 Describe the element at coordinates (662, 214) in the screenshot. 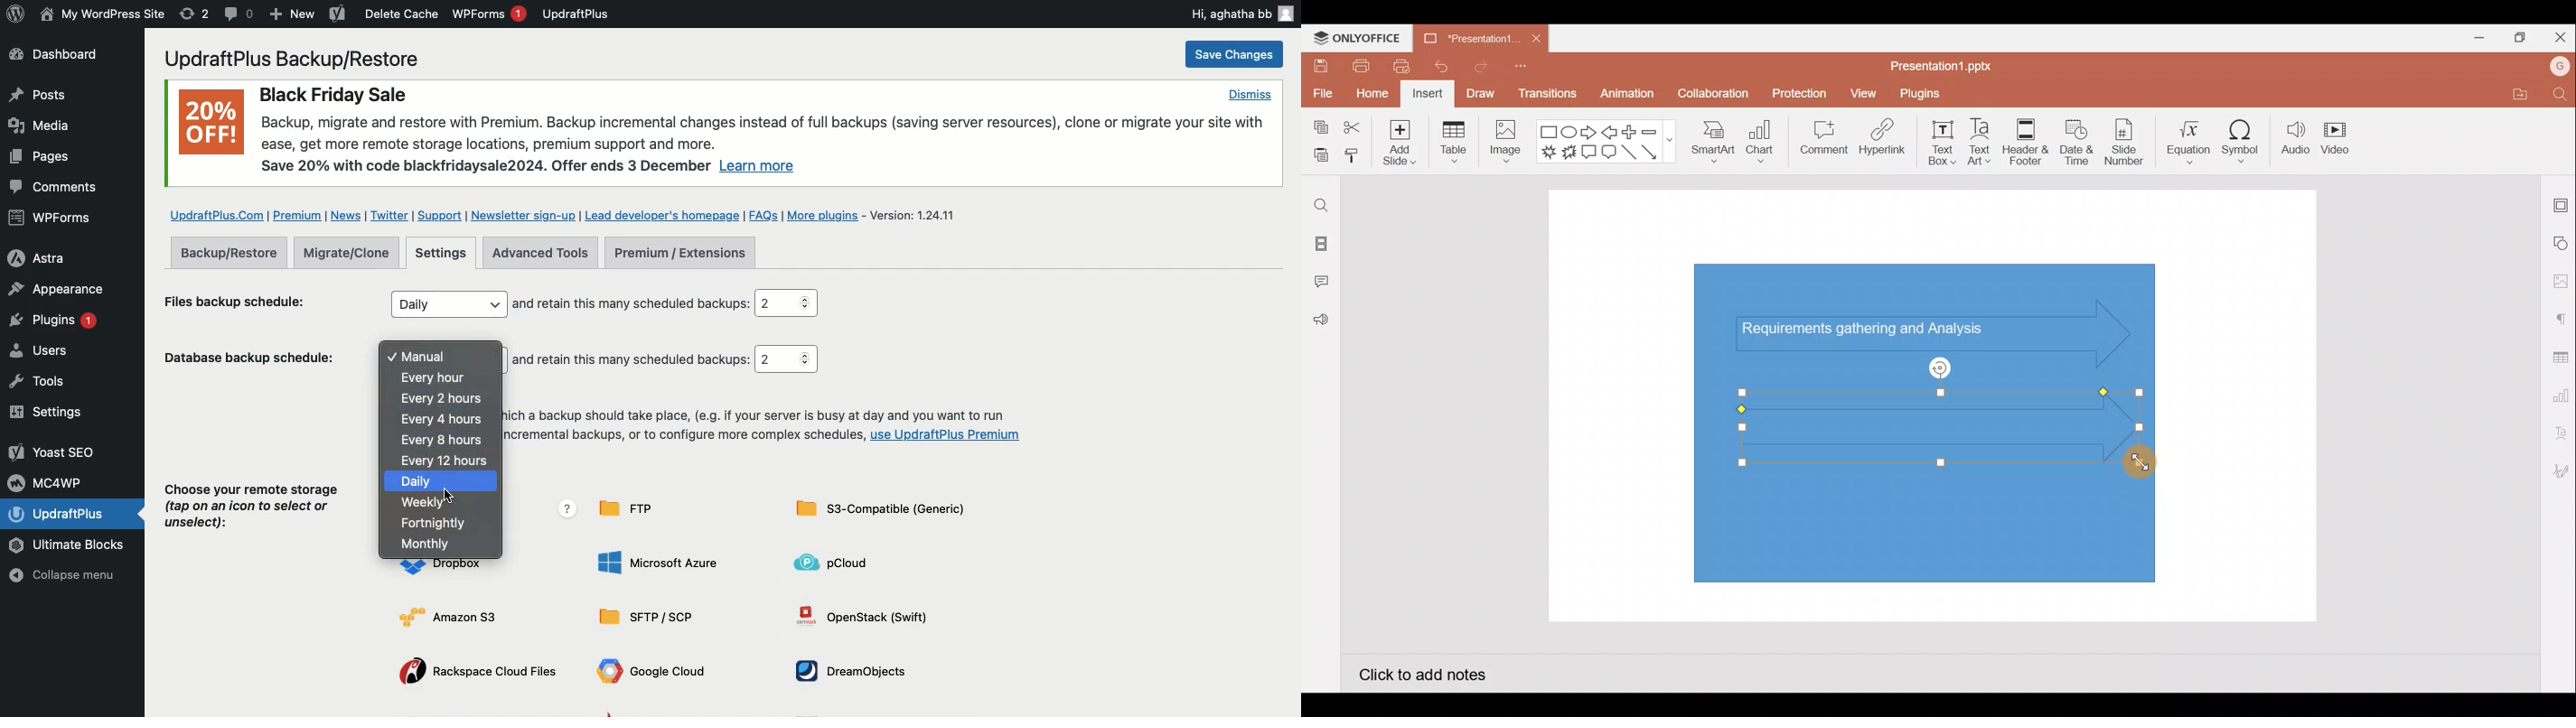

I see `Lead developer's homepage` at that location.